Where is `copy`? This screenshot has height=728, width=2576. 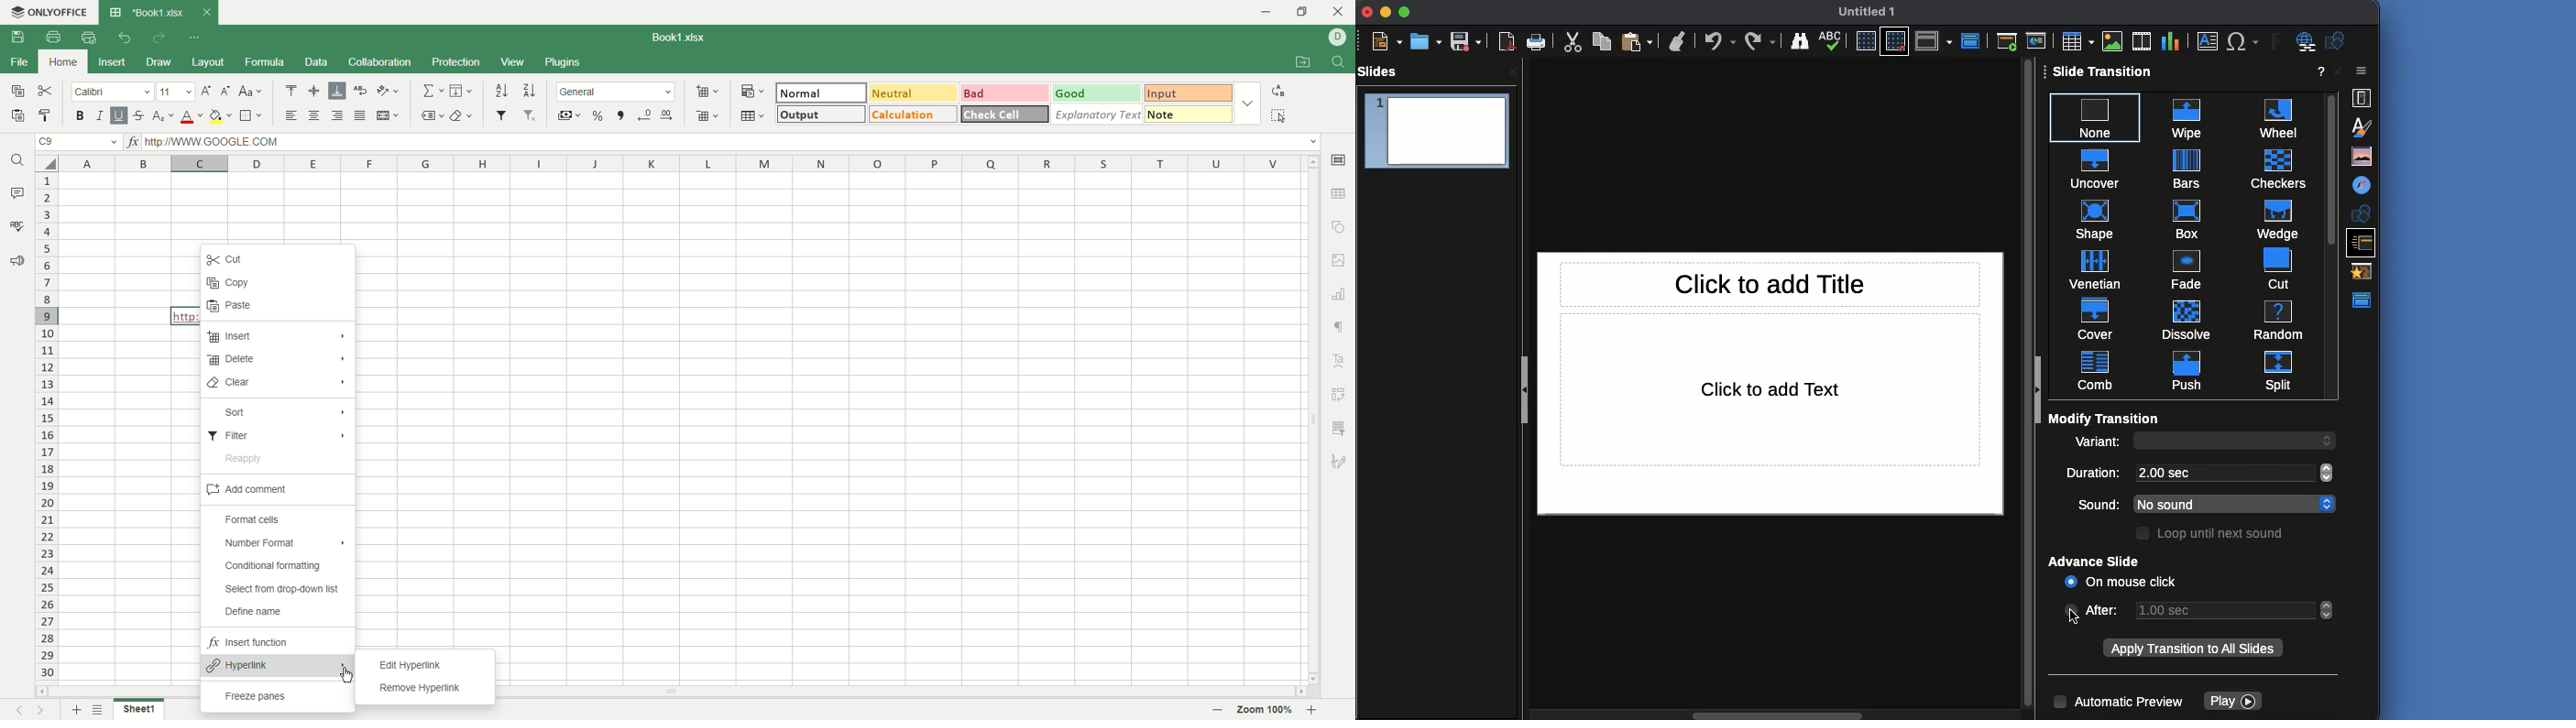 copy is located at coordinates (17, 92).